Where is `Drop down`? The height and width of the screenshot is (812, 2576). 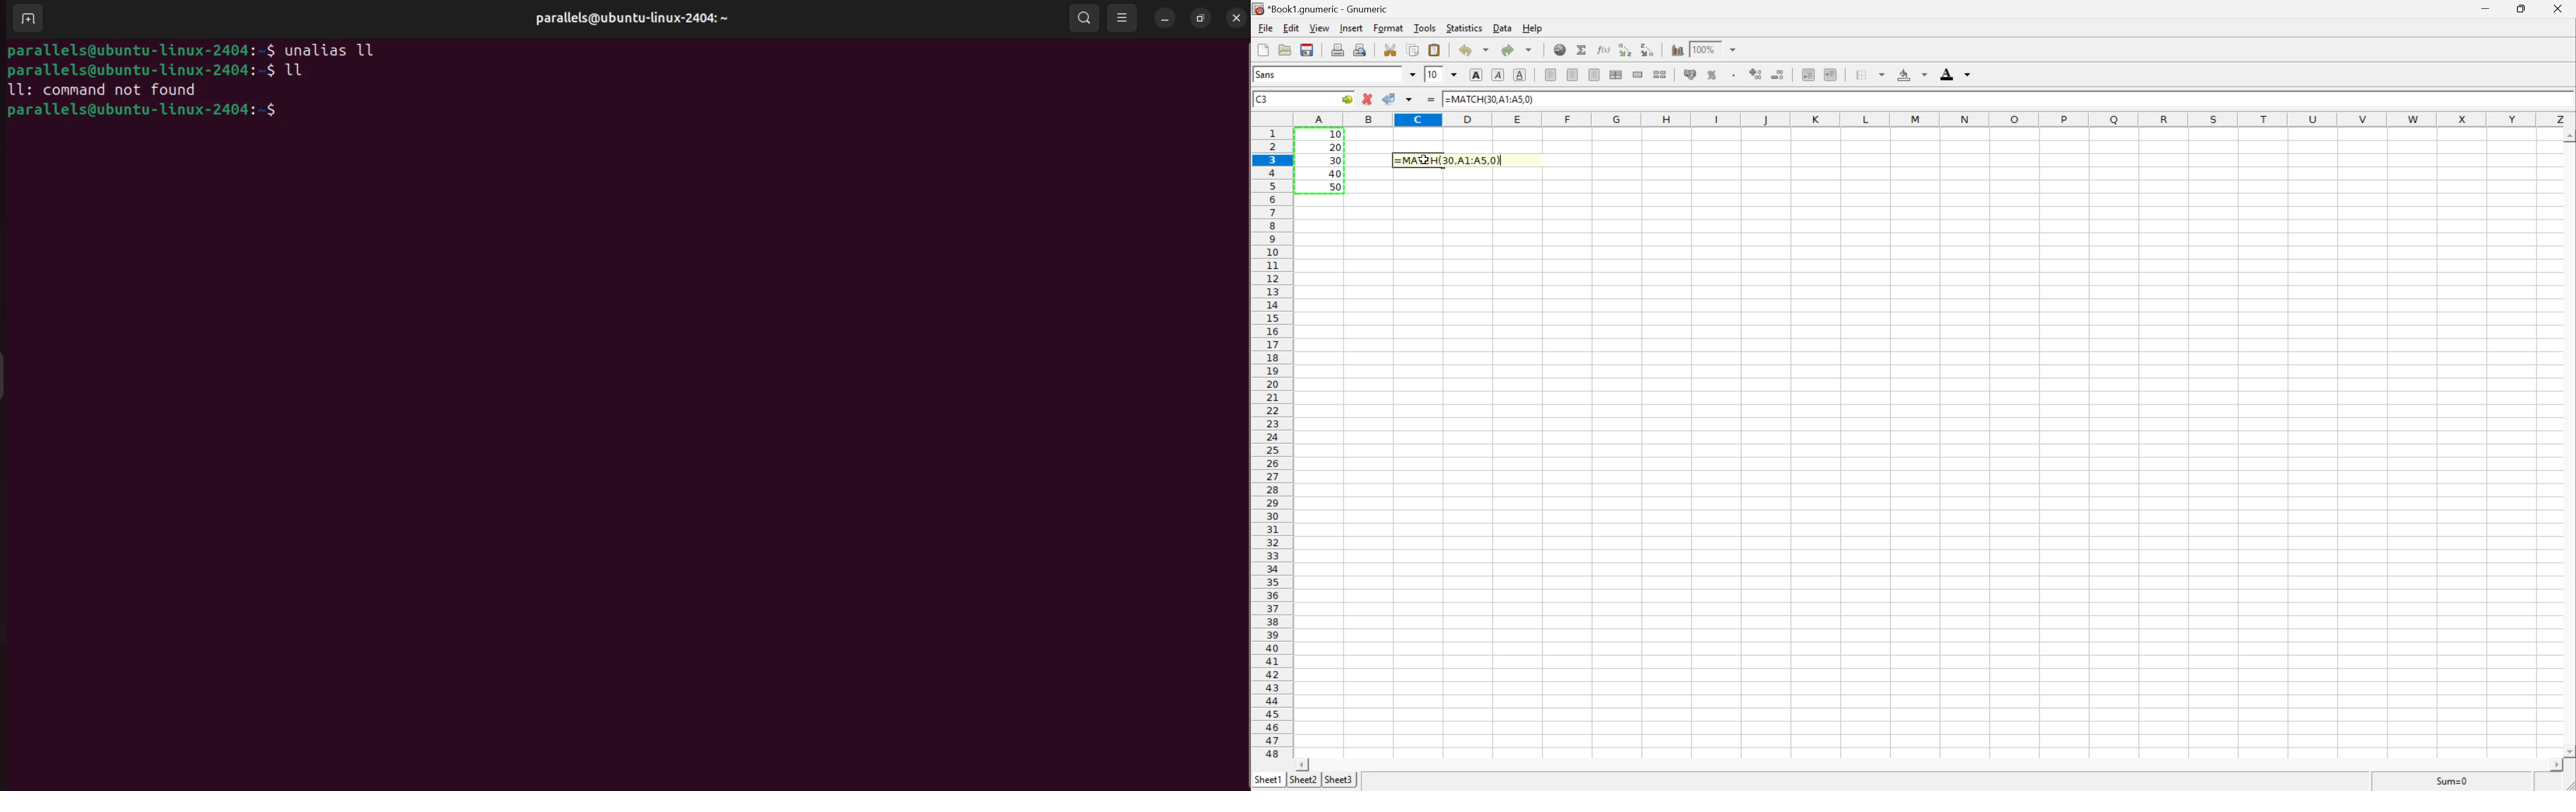
Drop down is located at coordinates (1924, 75).